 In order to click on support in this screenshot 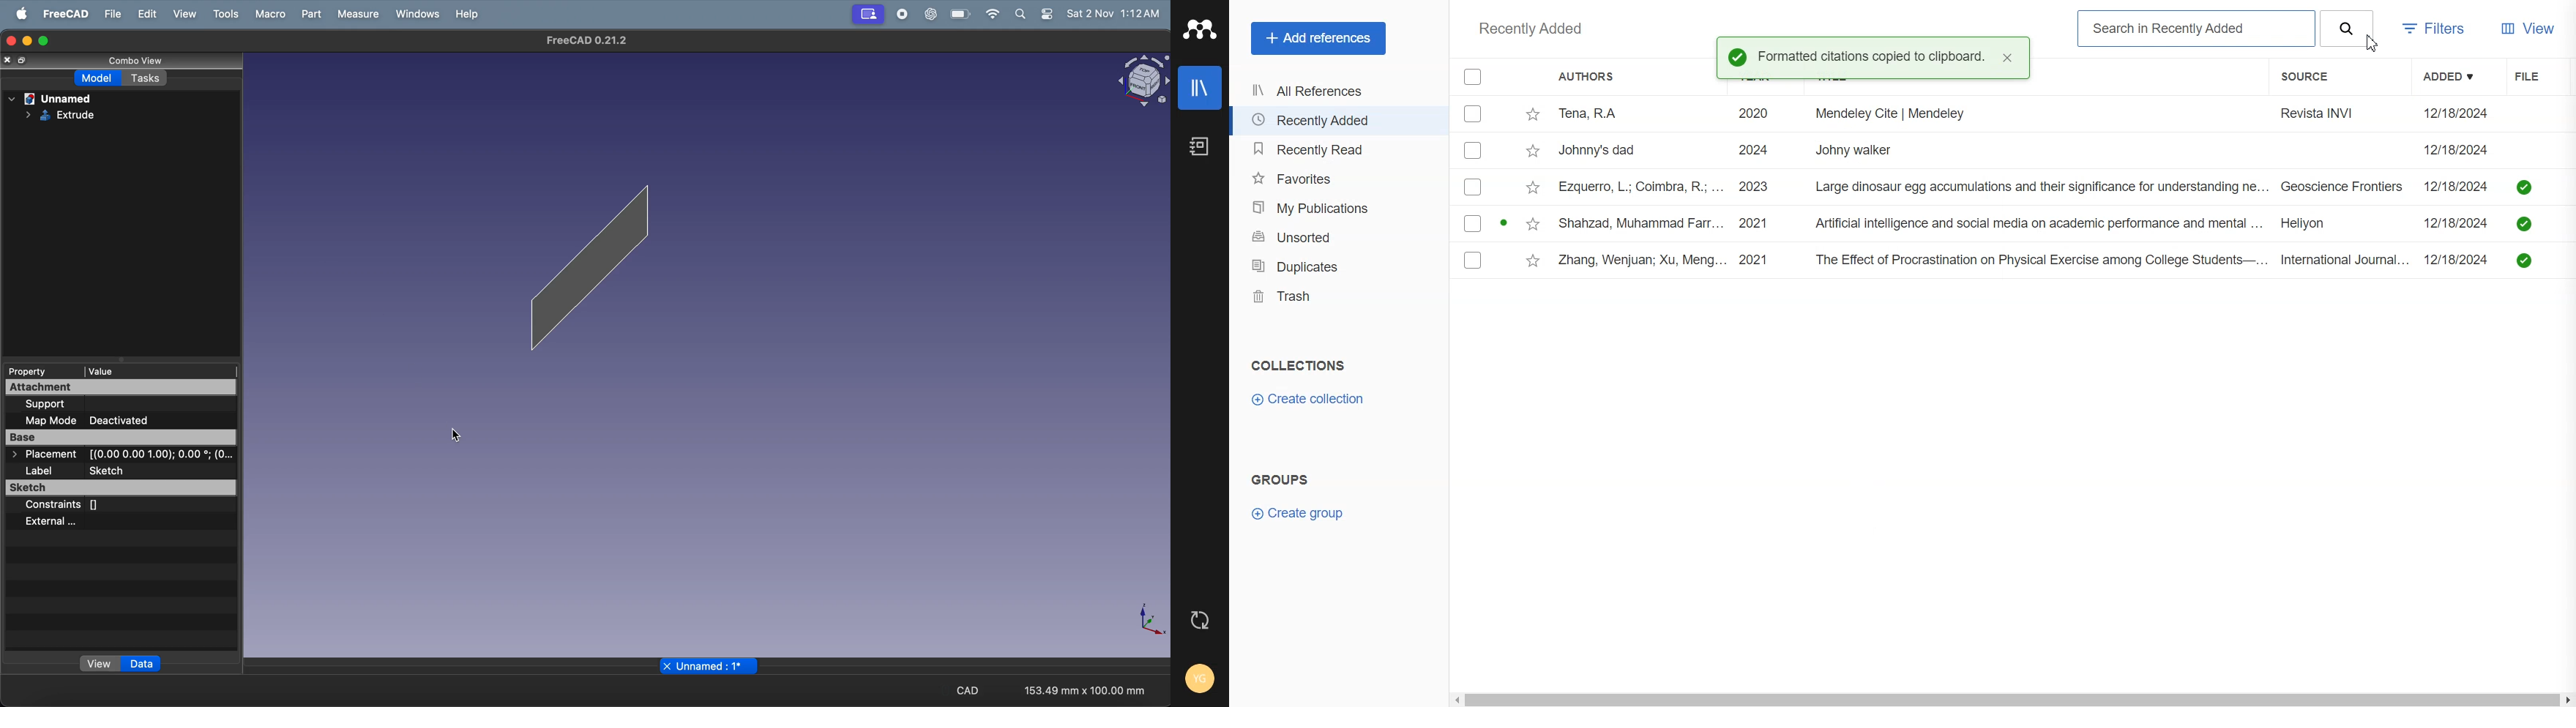, I will do `click(51, 405)`.